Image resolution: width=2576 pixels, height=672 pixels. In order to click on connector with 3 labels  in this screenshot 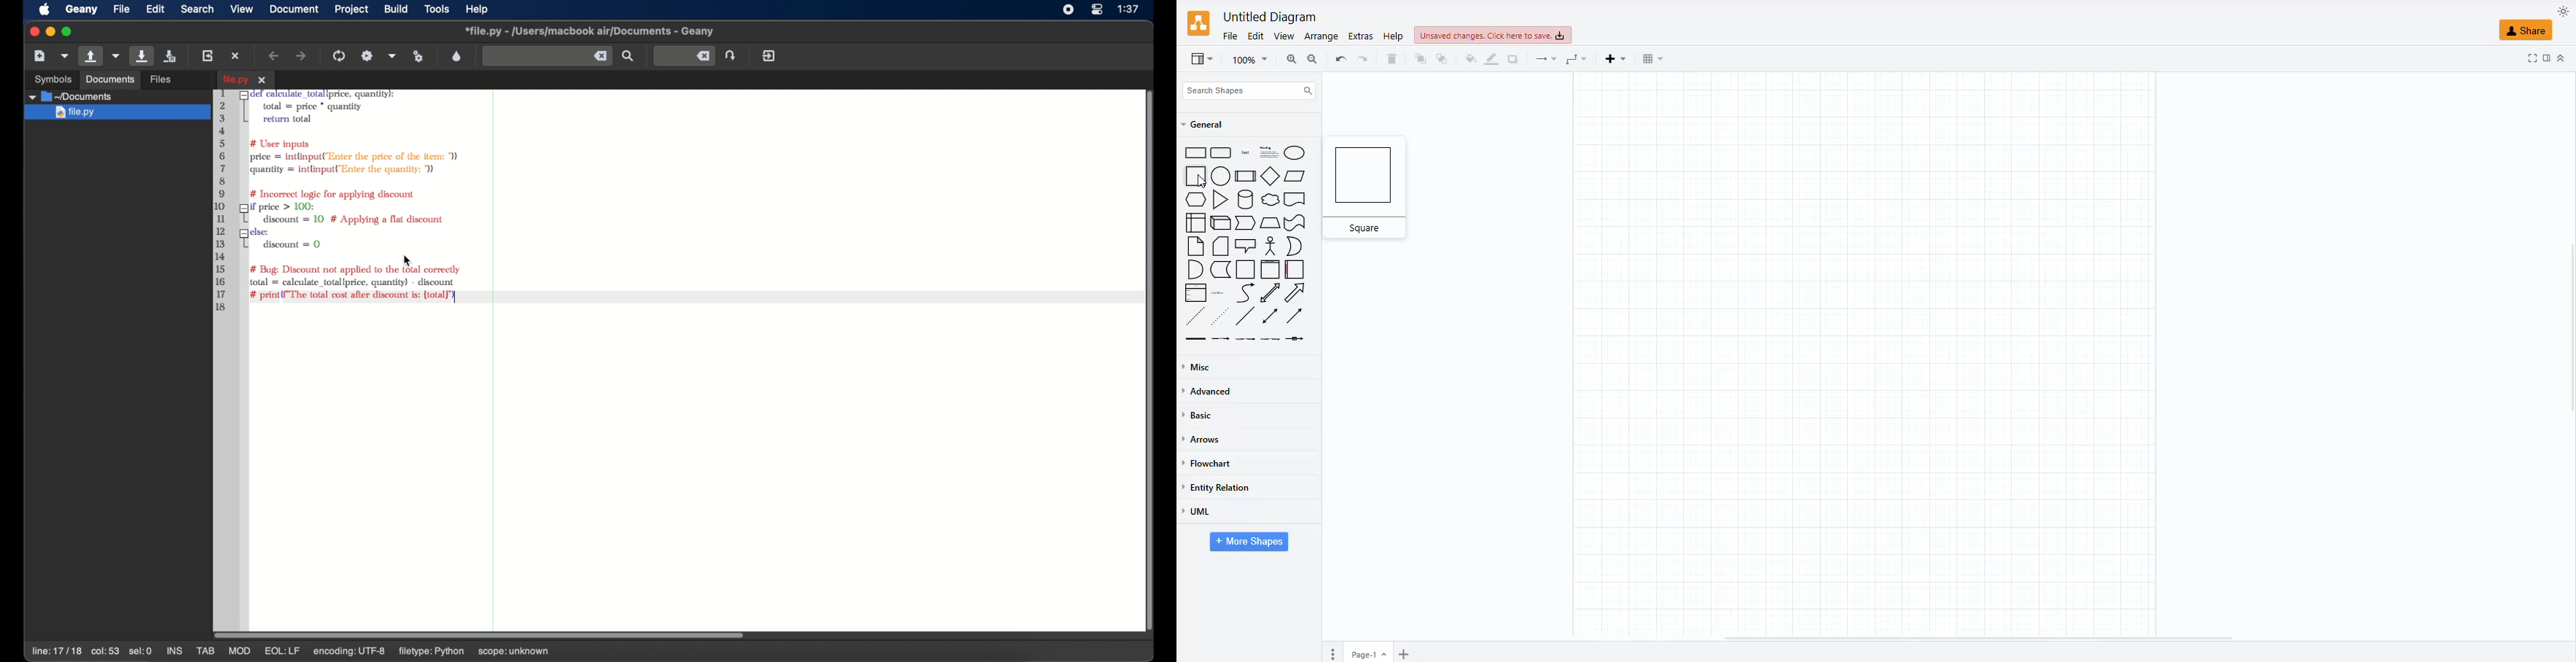, I will do `click(1271, 339)`.